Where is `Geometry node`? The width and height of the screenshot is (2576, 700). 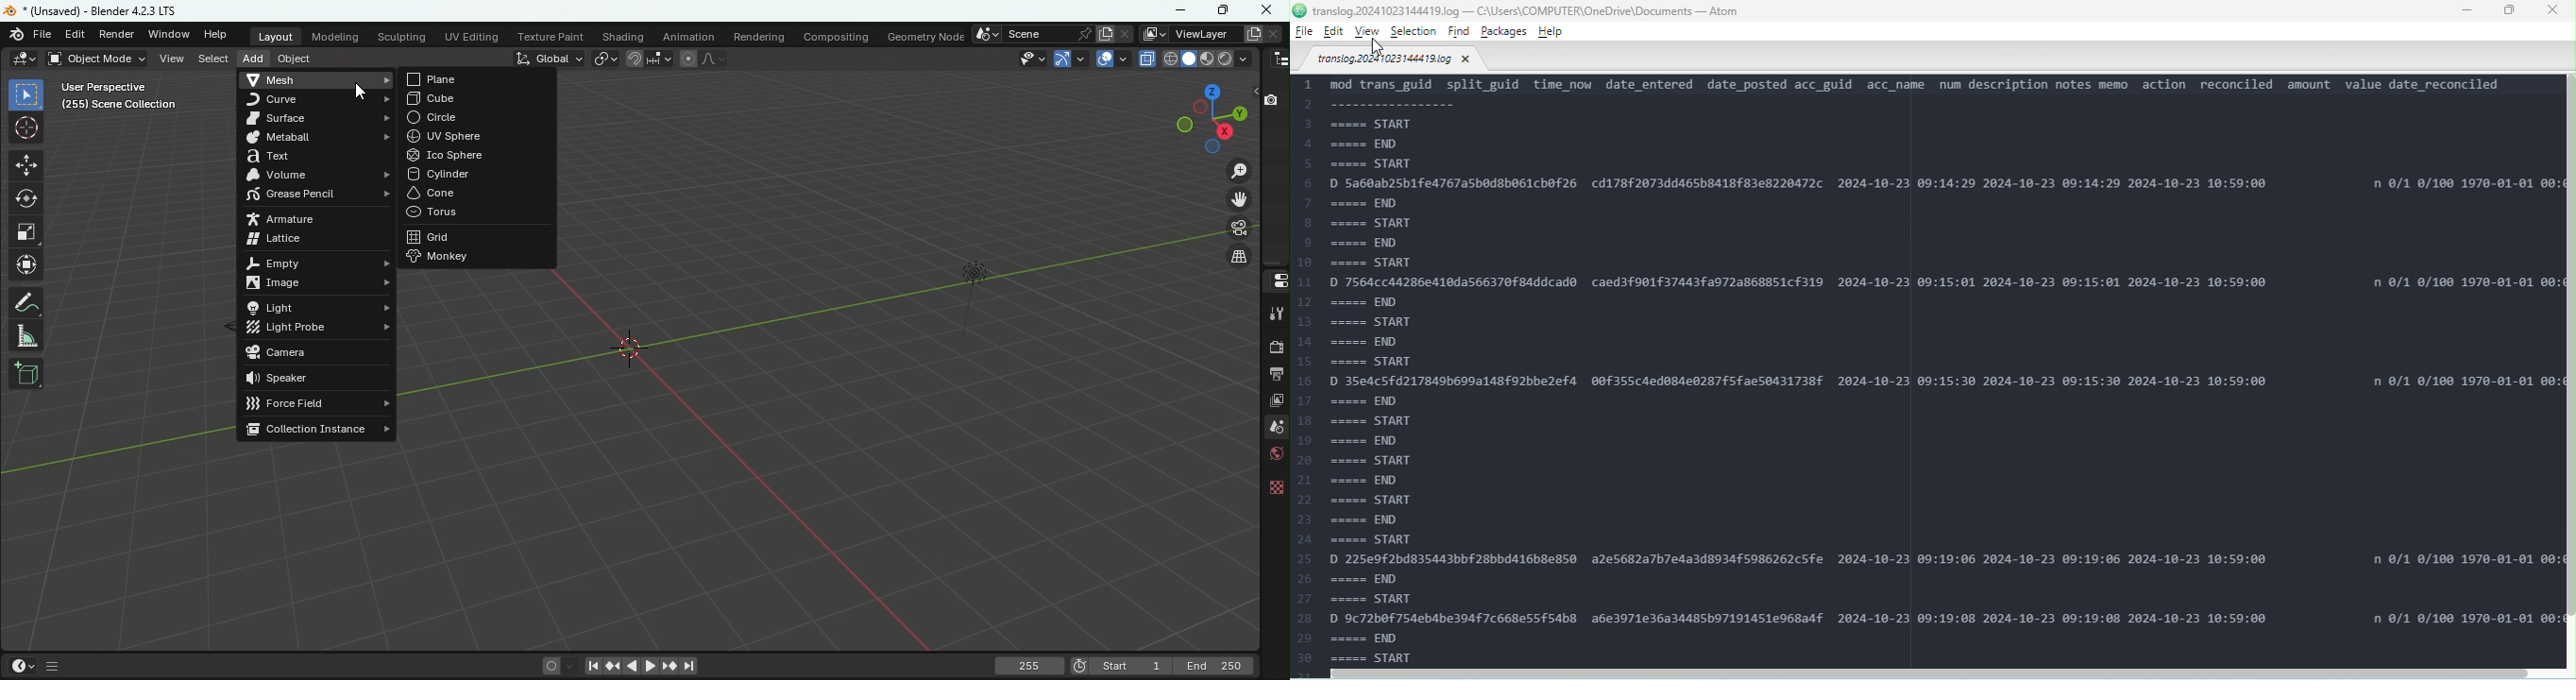
Geometry node is located at coordinates (924, 35).